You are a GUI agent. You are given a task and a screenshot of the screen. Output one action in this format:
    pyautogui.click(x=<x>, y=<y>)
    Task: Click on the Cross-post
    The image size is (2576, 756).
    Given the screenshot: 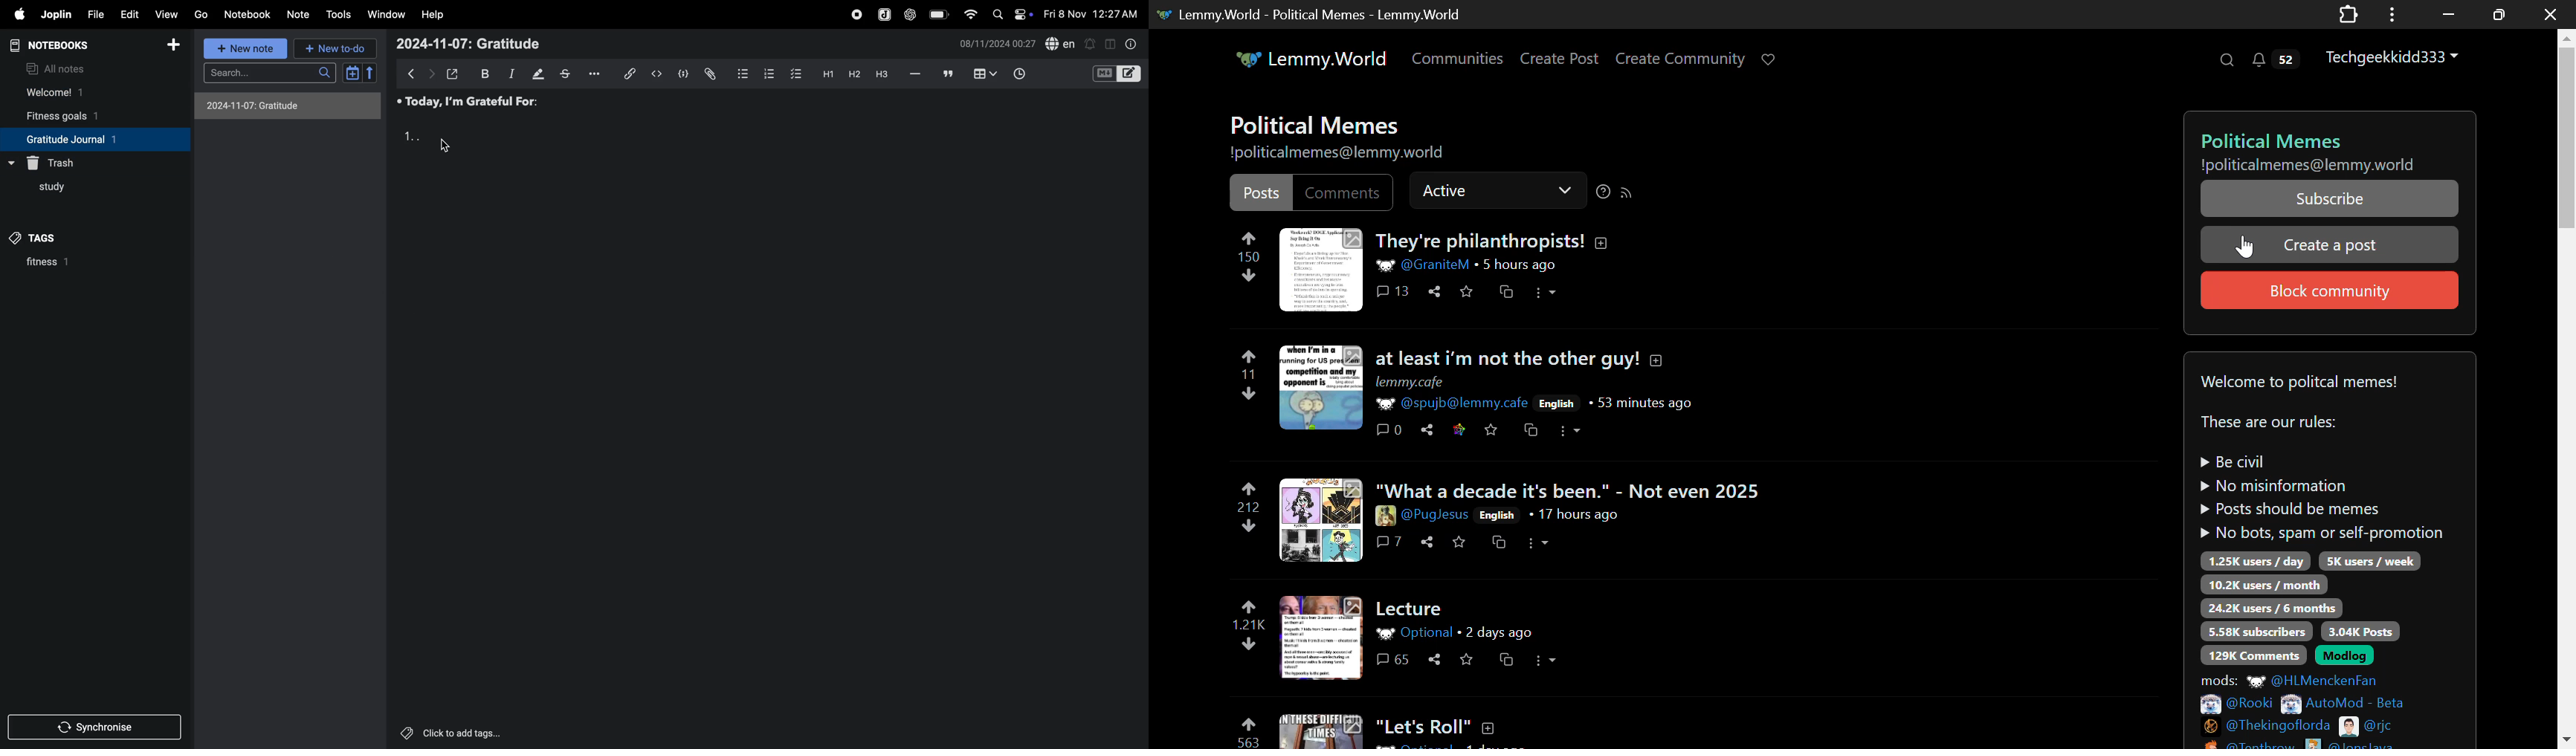 What is the action you would take?
    pyautogui.click(x=1506, y=291)
    